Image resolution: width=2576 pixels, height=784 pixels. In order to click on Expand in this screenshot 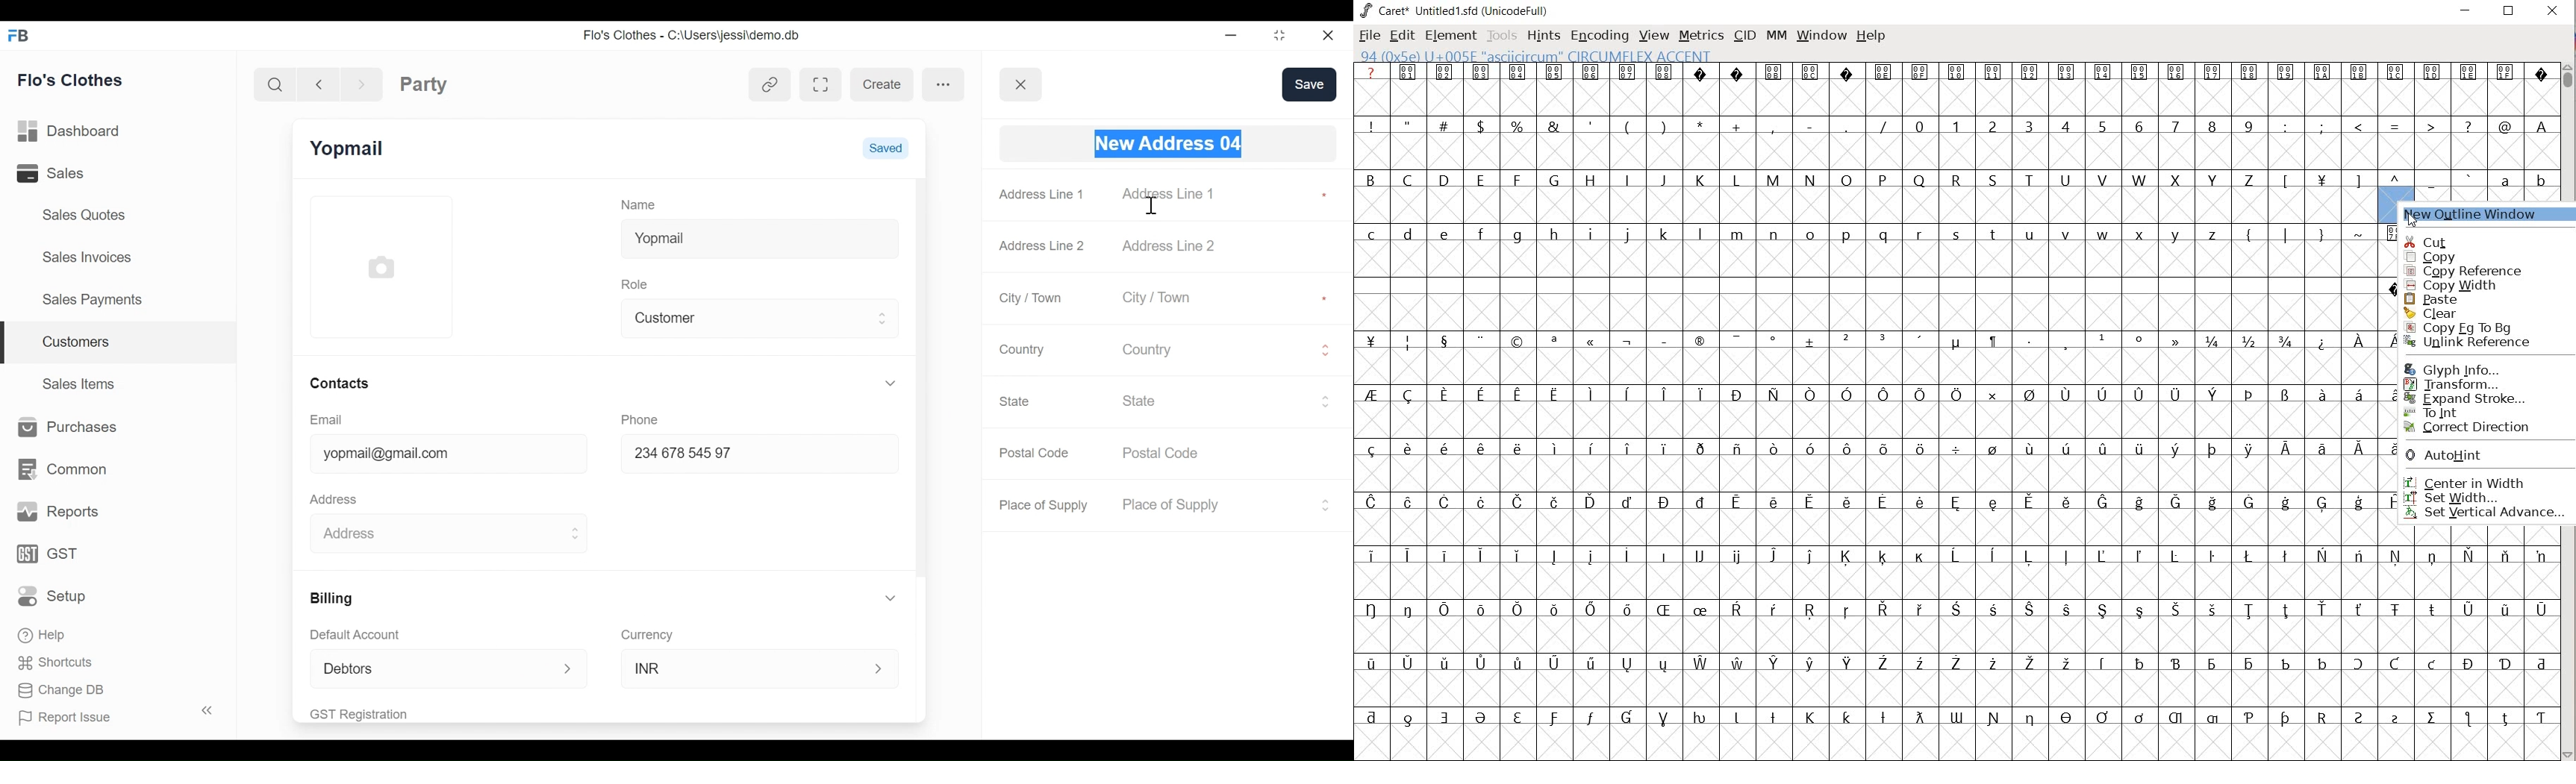, I will do `click(890, 383)`.